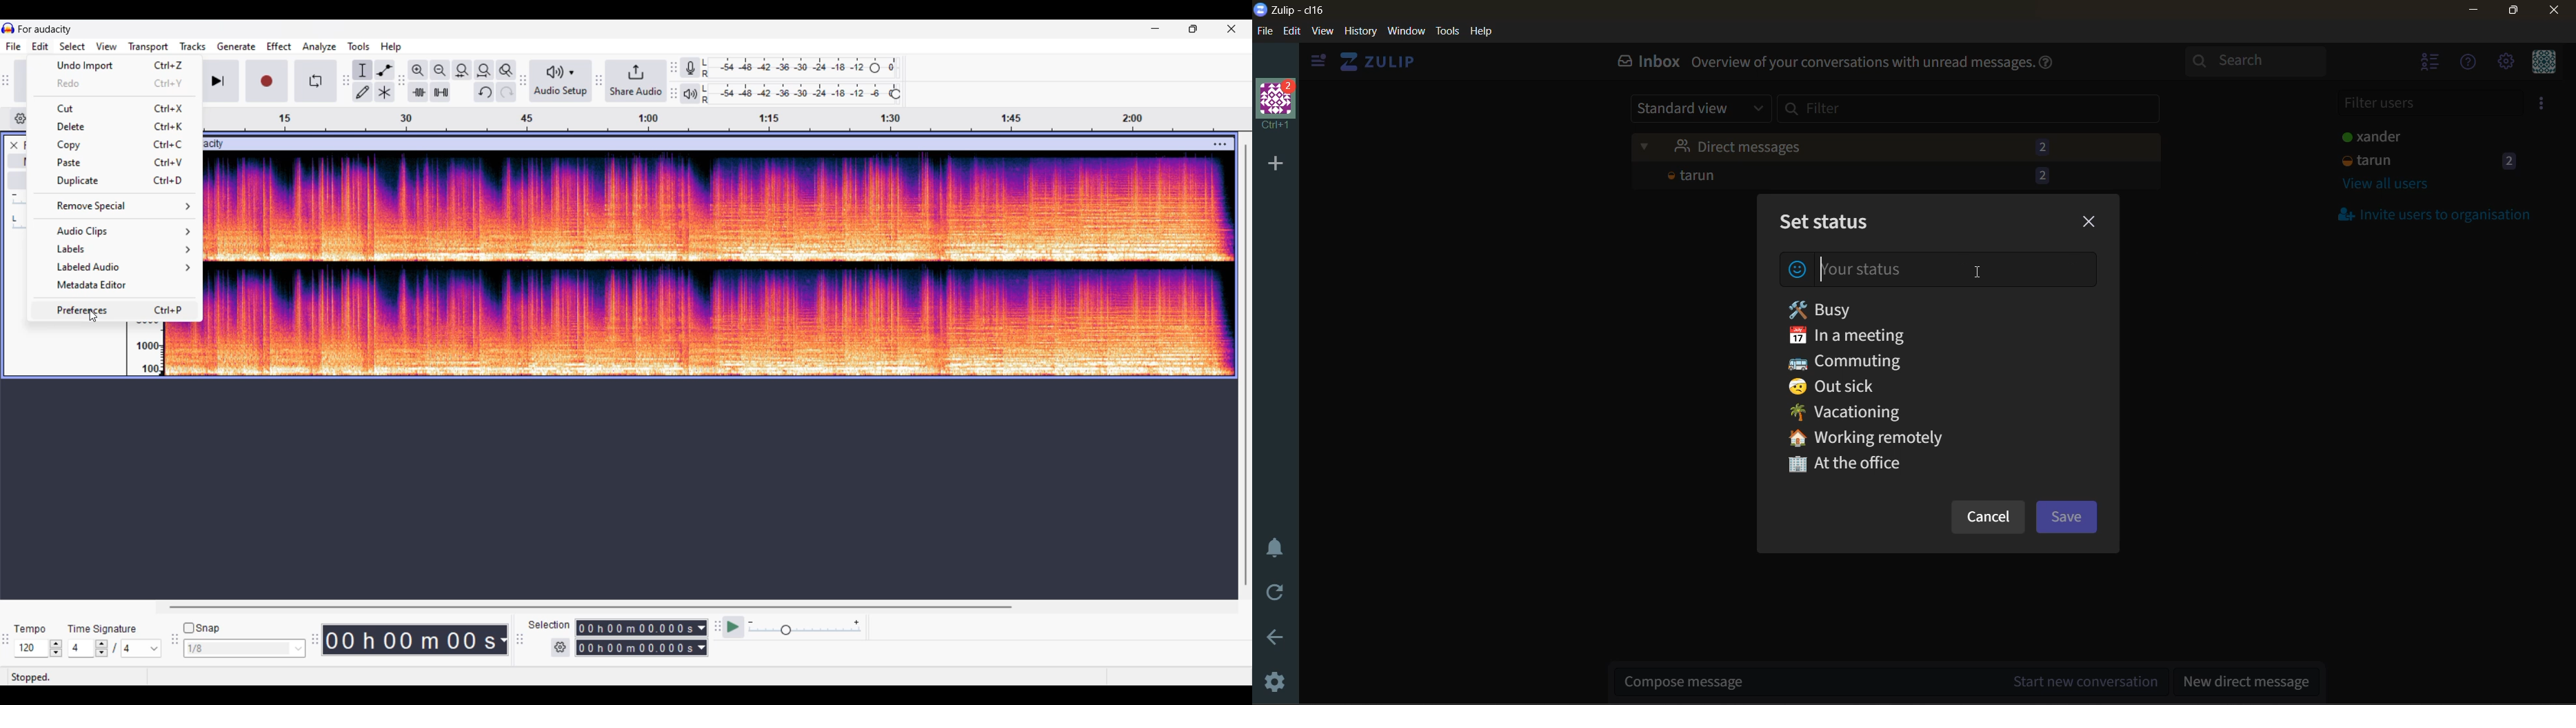 This screenshot has width=2576, height=728. I want to click on Redo, so click(115, 85).